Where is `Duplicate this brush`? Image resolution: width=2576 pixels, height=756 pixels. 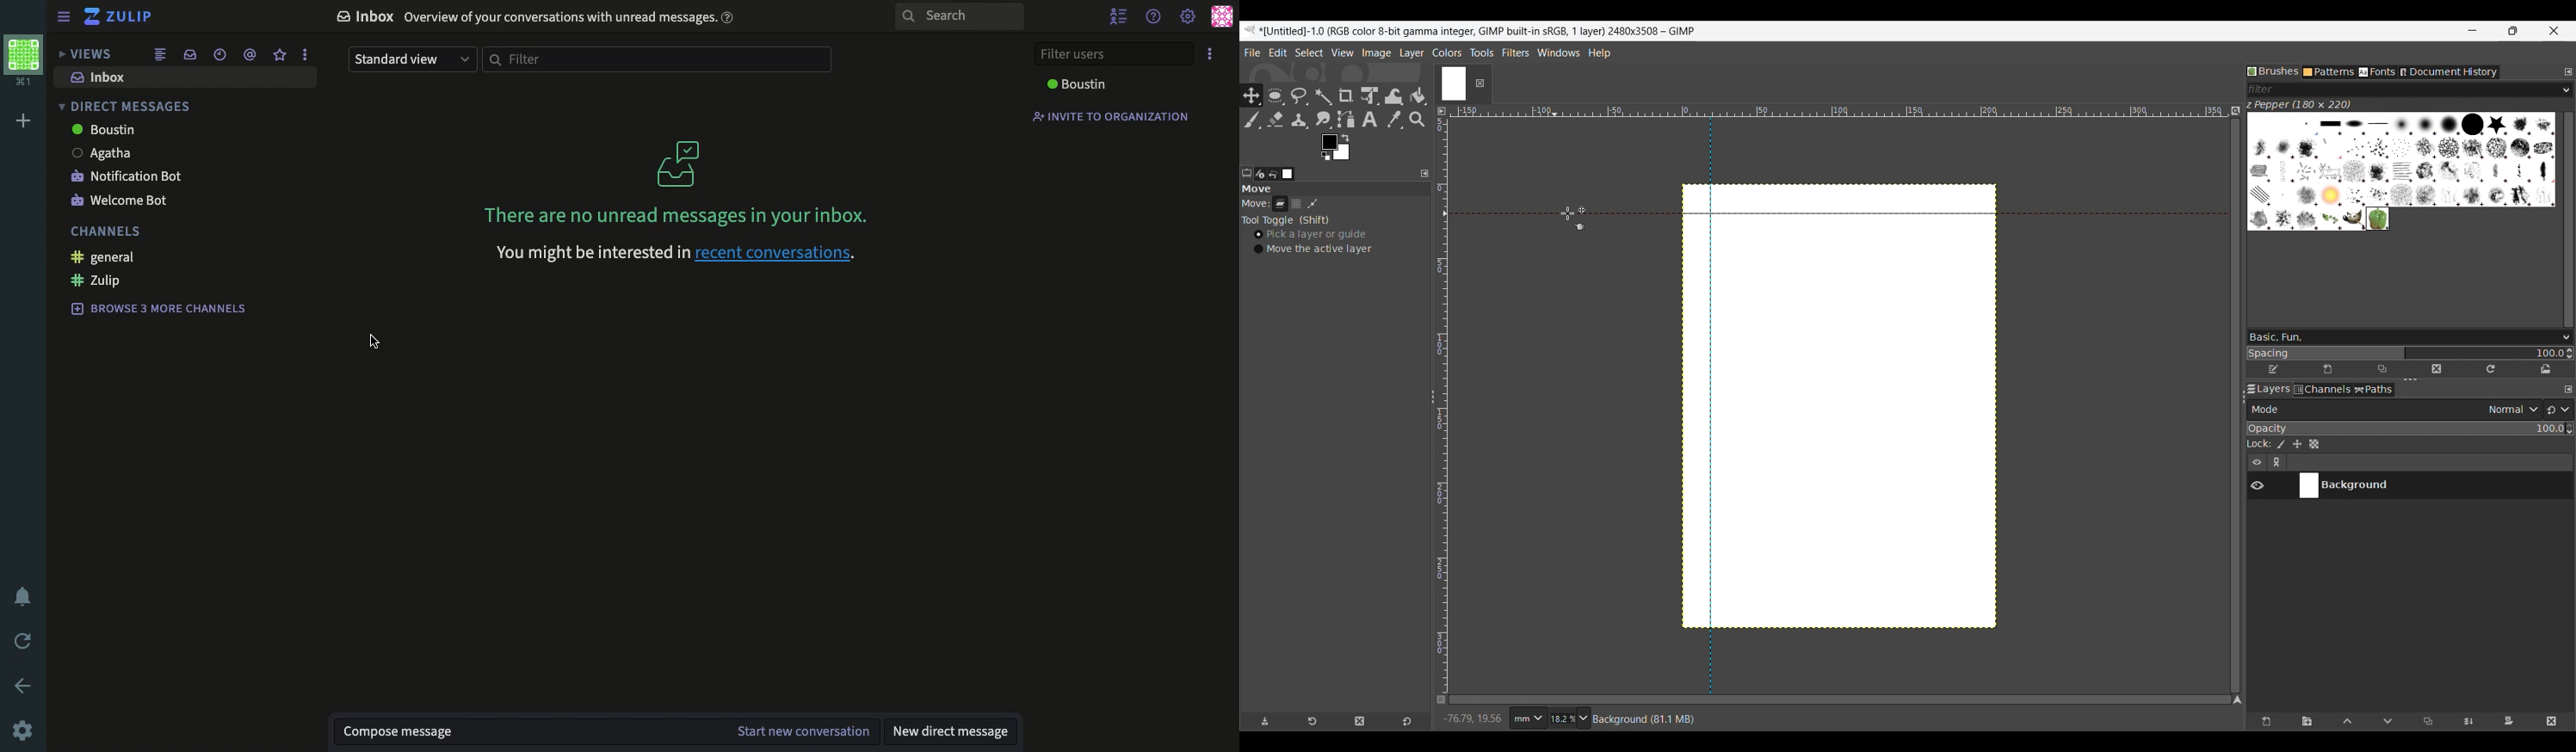 Duplicate this brush is located at coordinates (2382, 370).